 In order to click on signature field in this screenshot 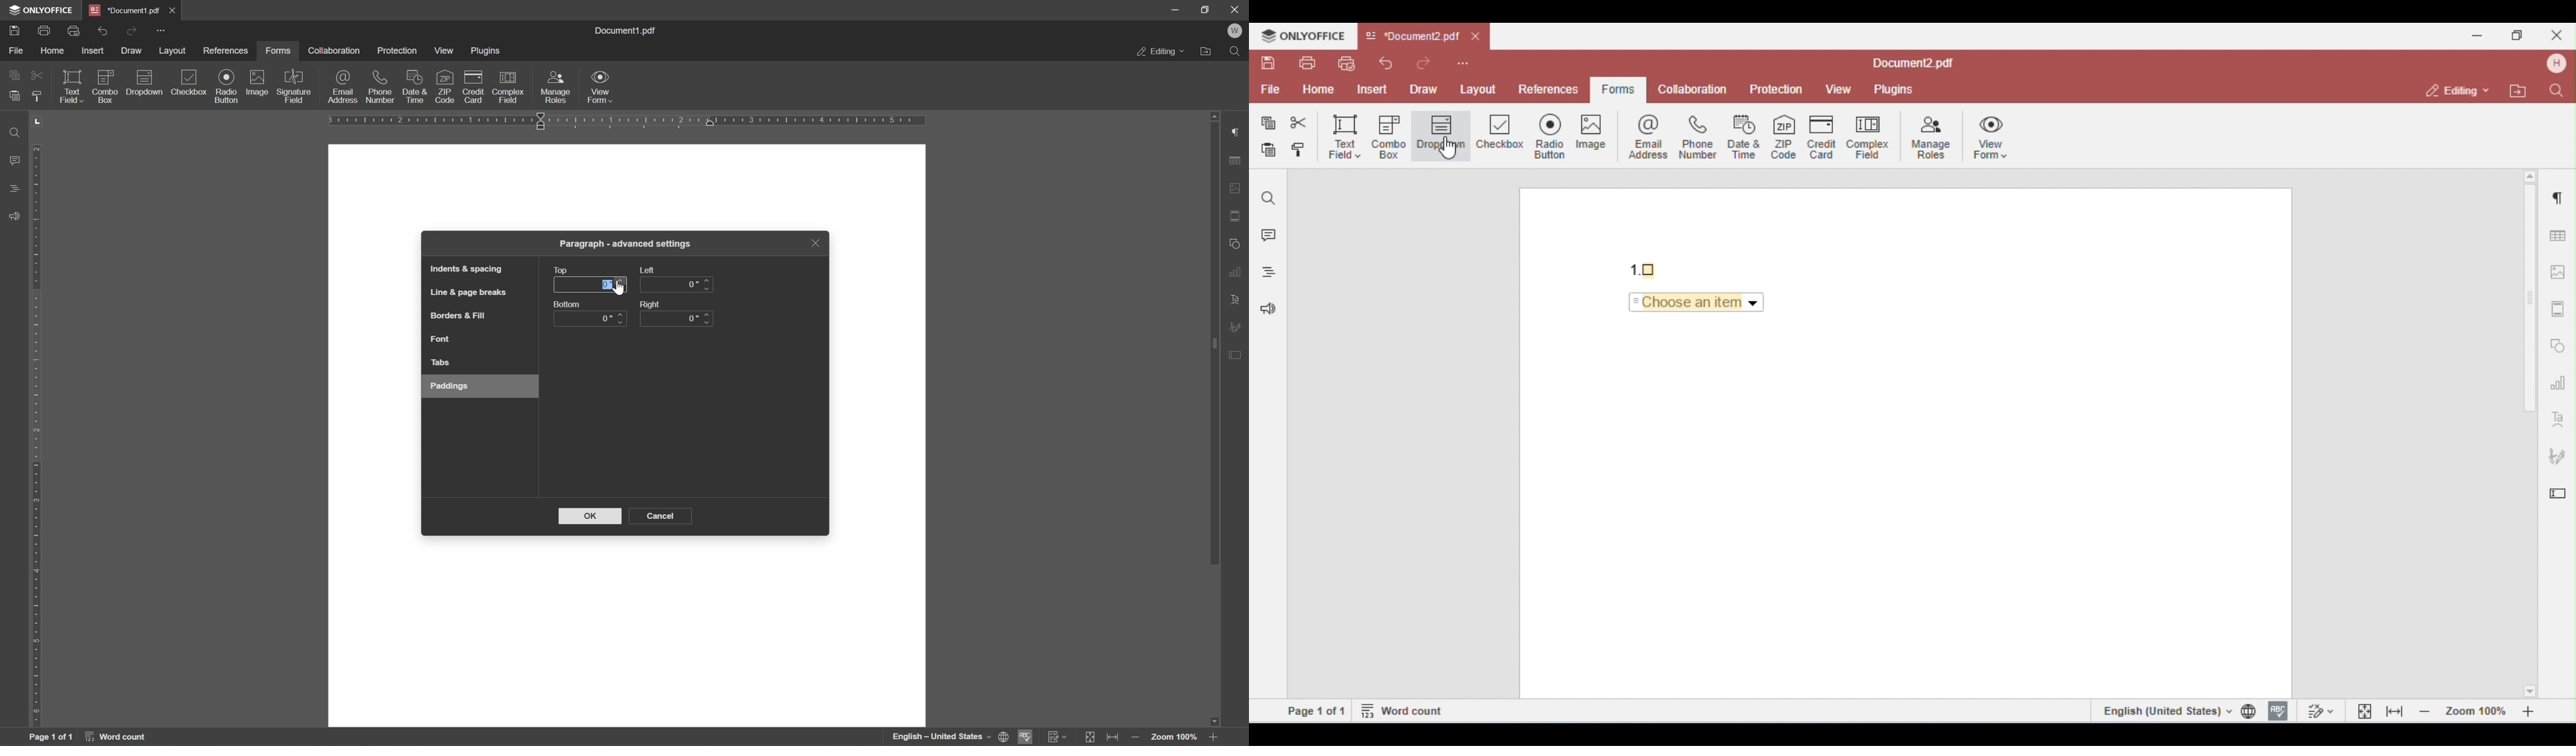, I will do `click(294, 87)`.